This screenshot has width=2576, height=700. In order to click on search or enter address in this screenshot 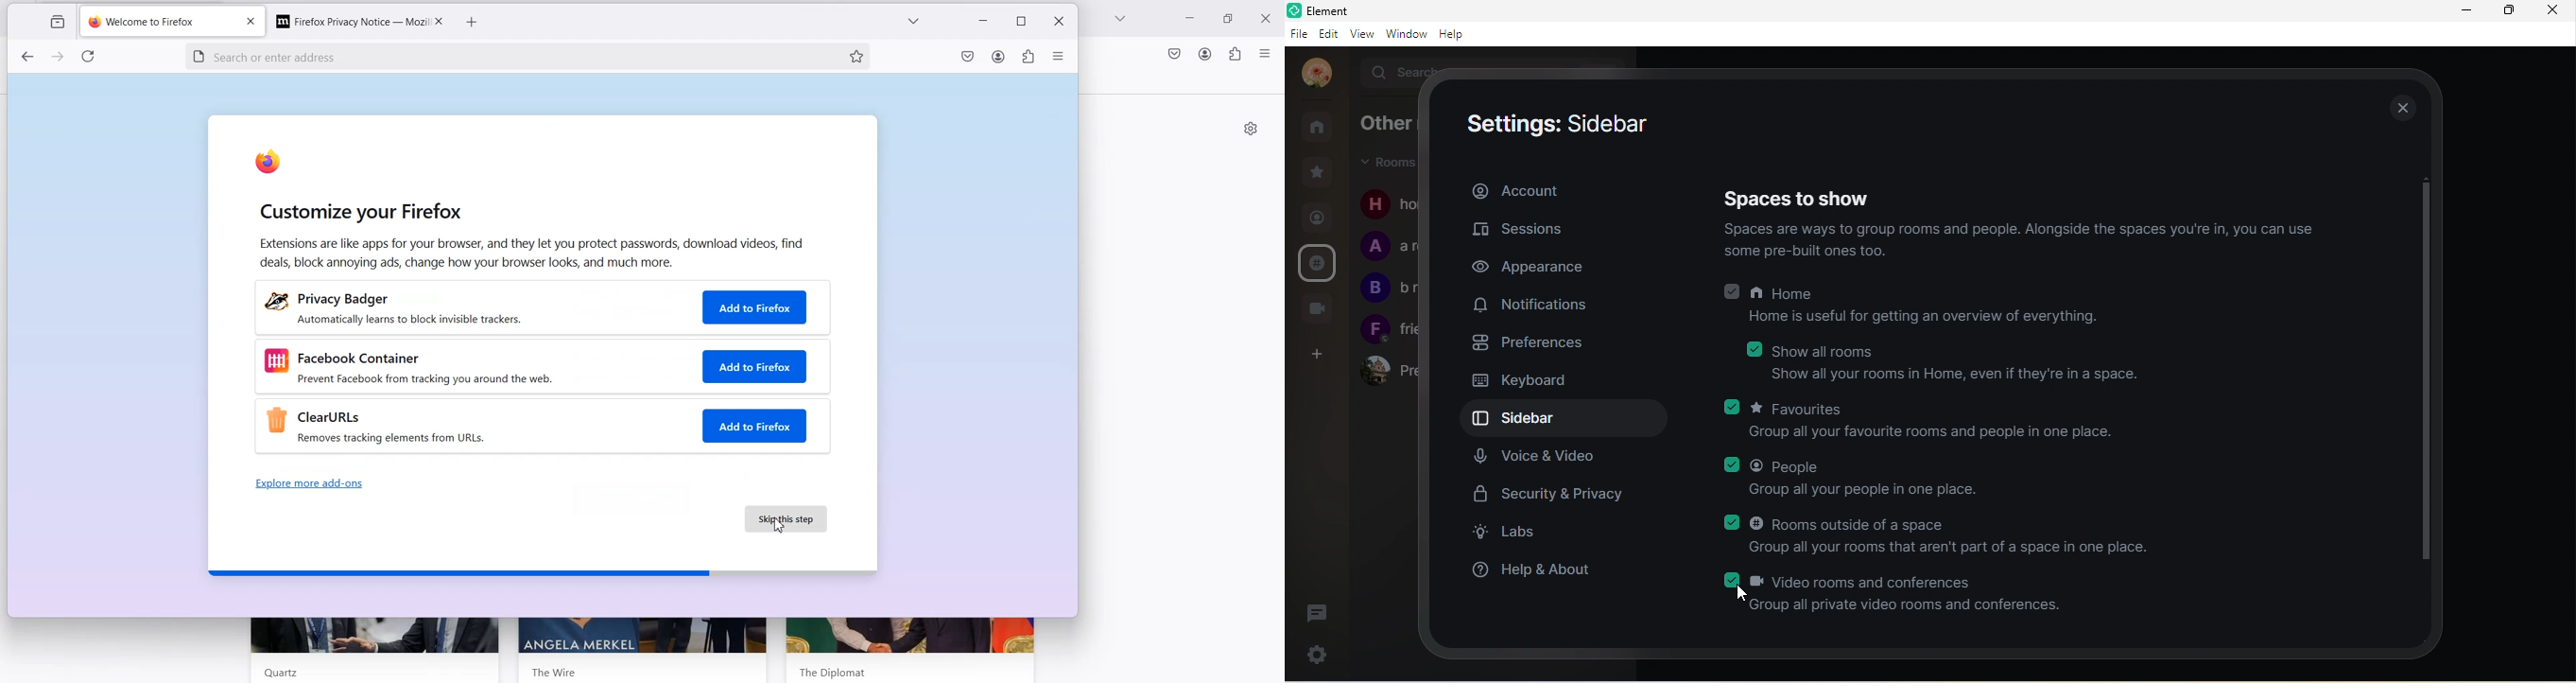, I will do `click(493, 55)`.